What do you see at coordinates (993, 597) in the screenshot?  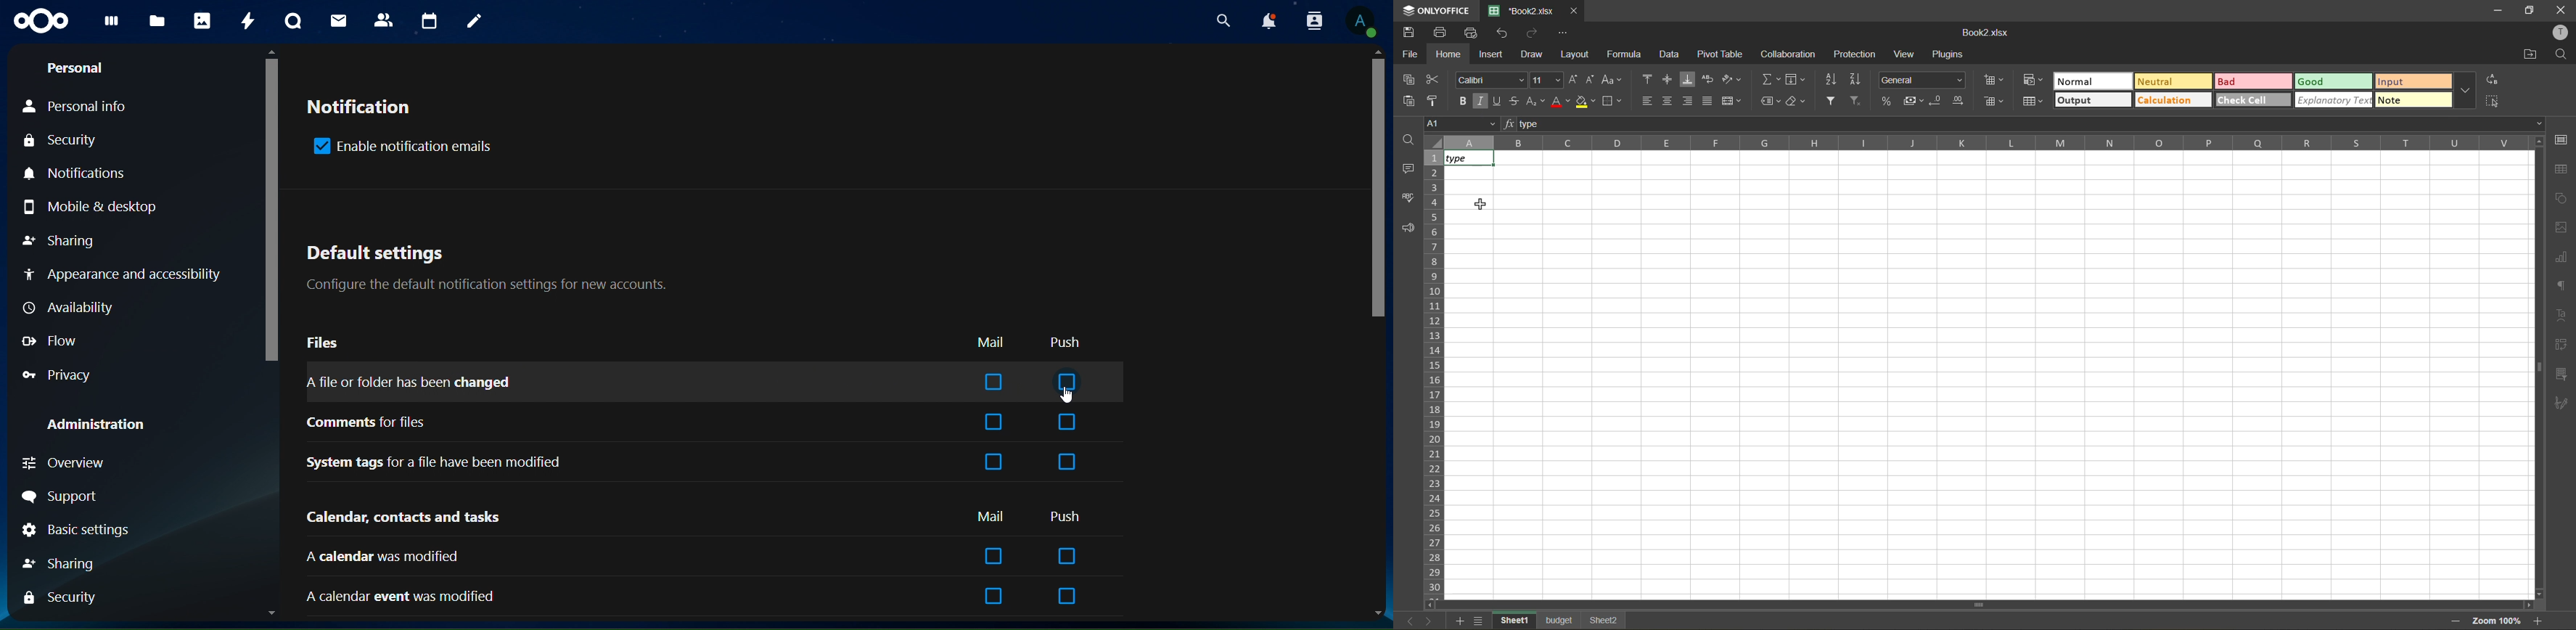 I see `box` at bounding box center [993, 597].